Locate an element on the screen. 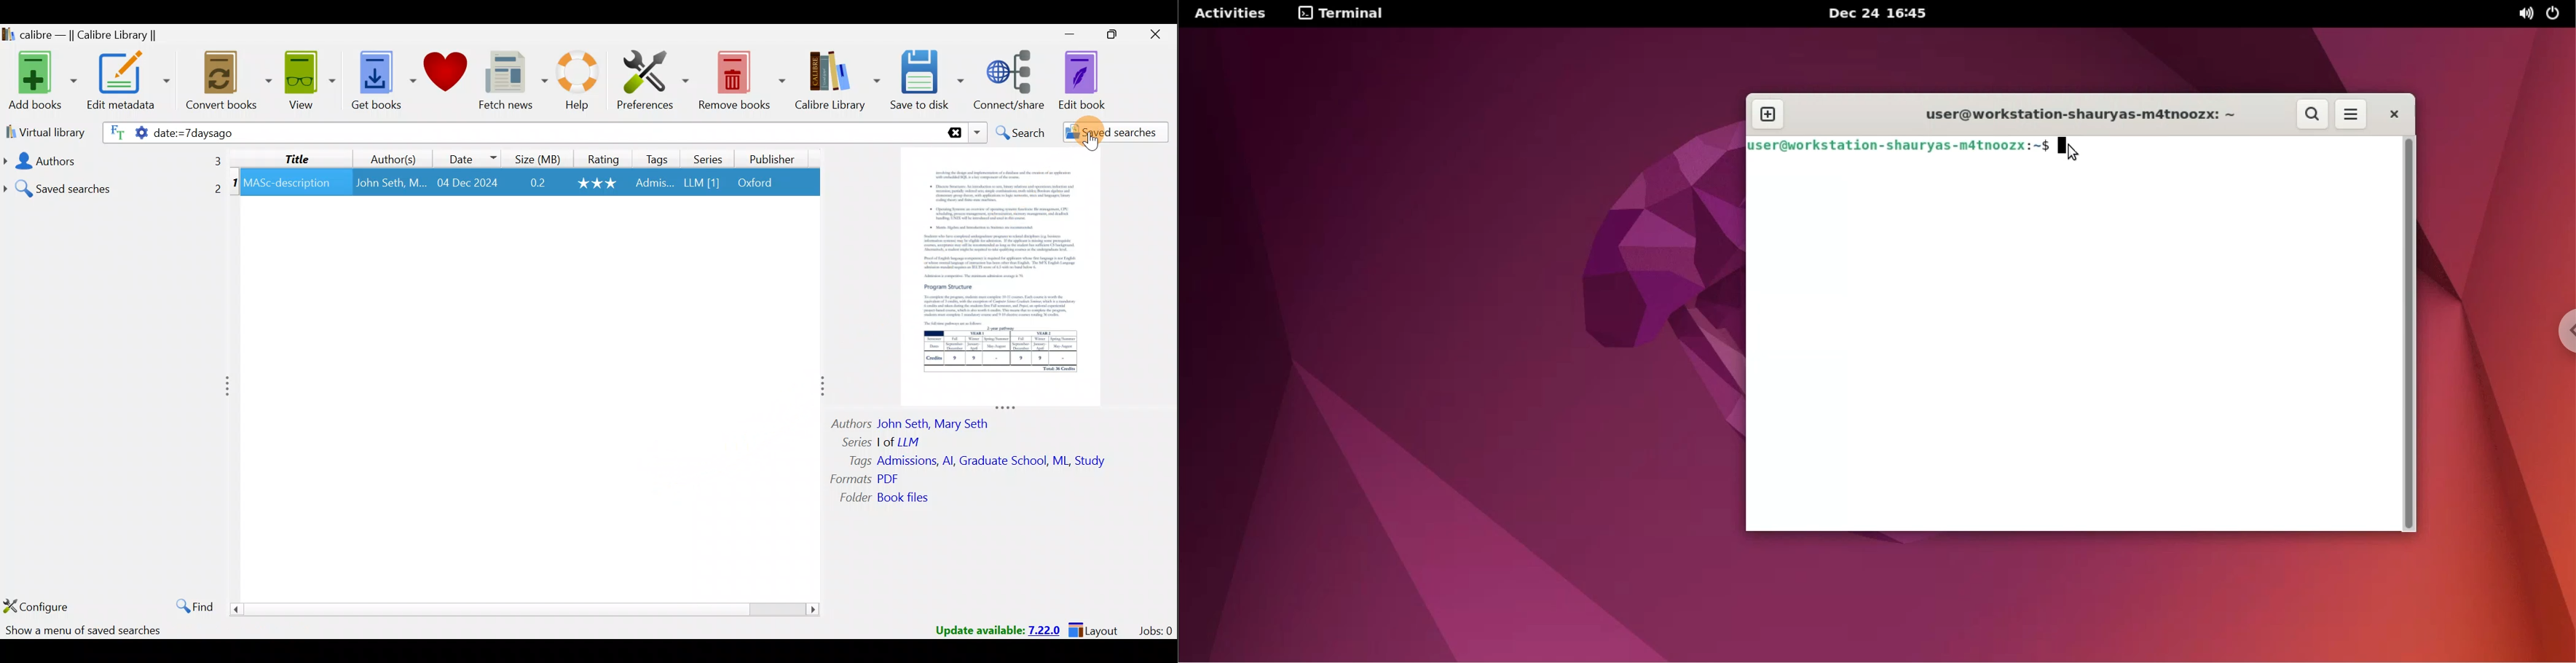  adjust column to left is located at coordinates (228, 389).